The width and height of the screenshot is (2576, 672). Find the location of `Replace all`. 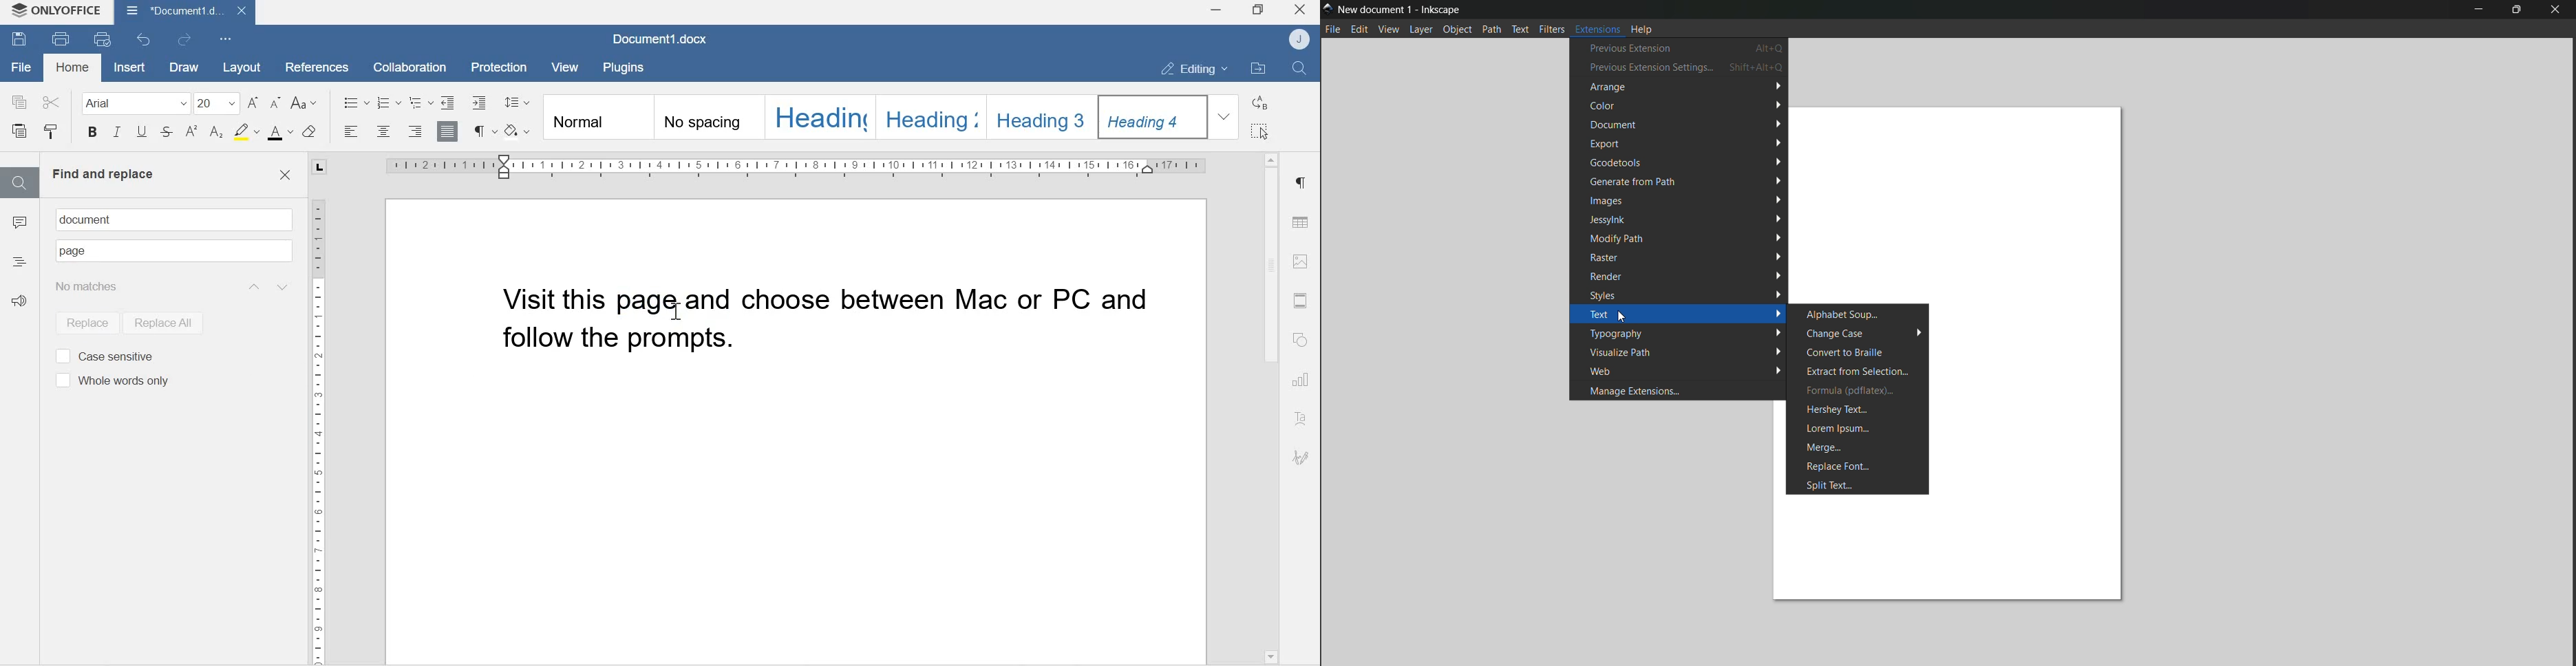

Replace all is located at coordinates (162, 322).